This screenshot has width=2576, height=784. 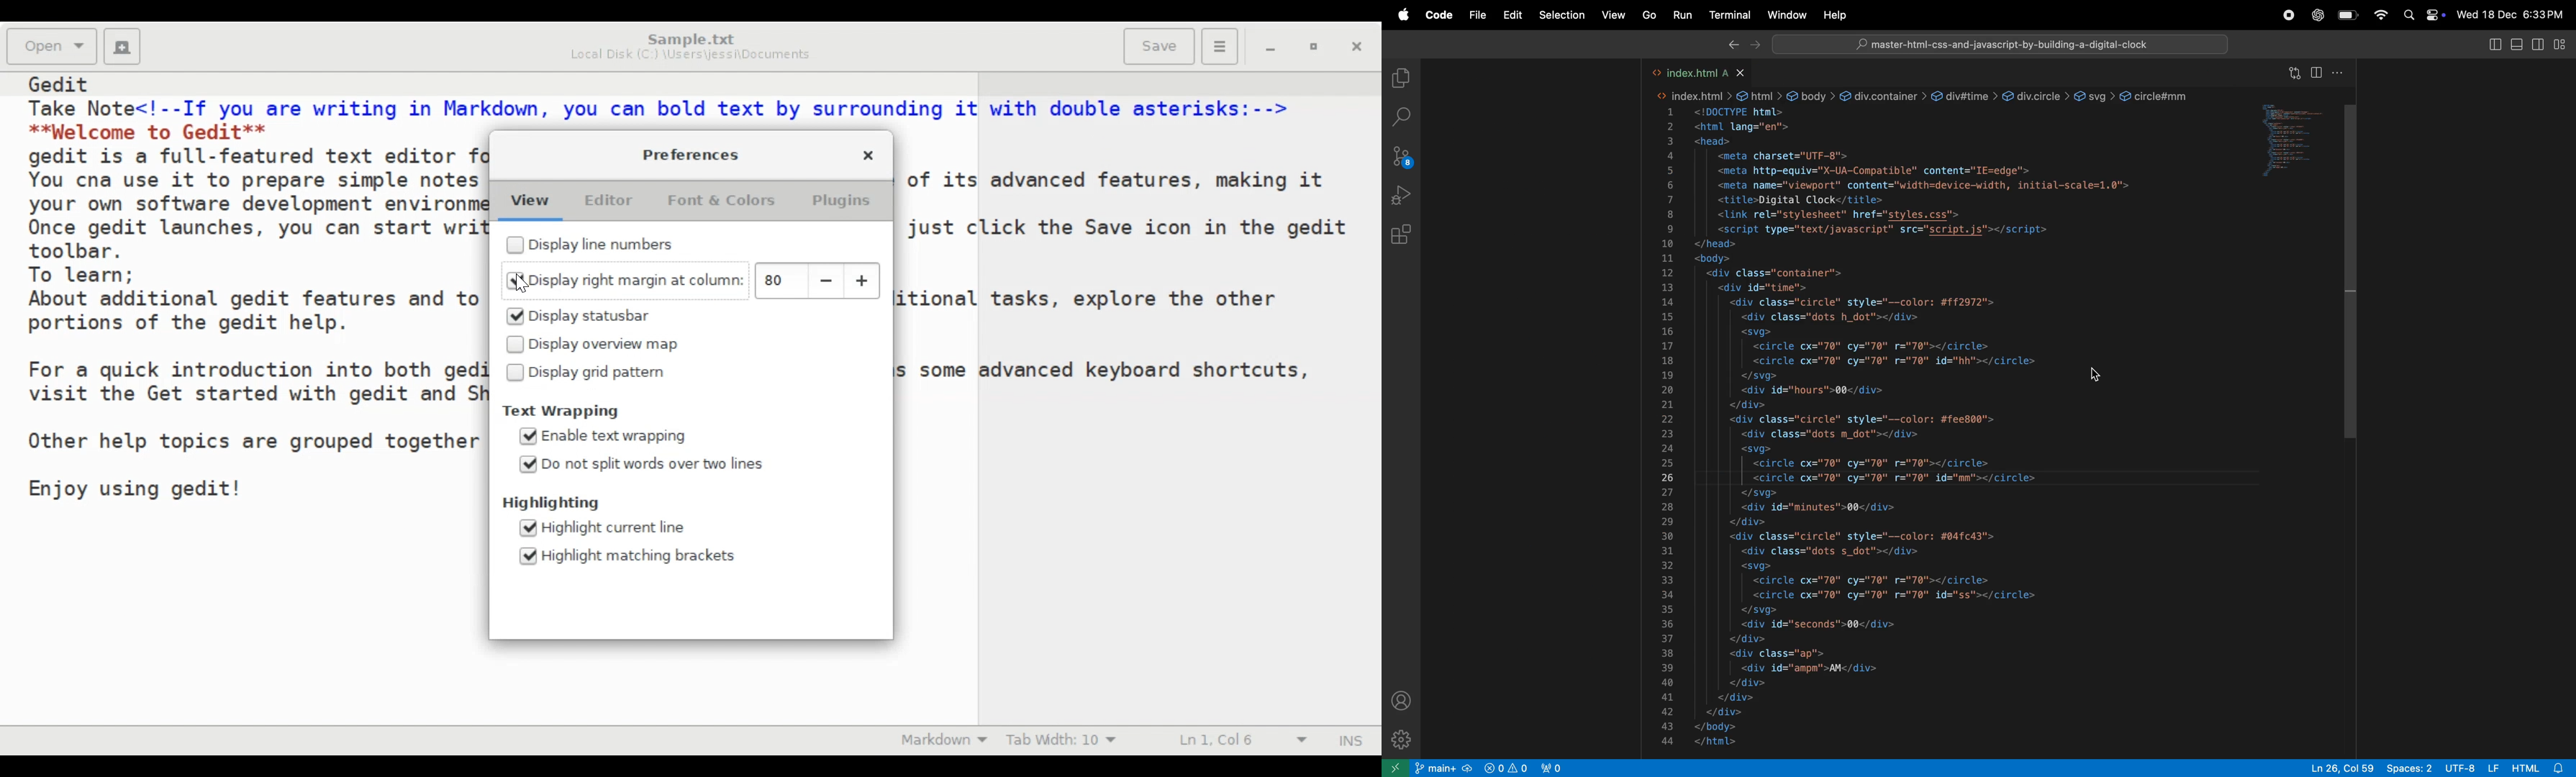 I want to click on (un)select Do not split words over two lines, so click(x=640, y=463).